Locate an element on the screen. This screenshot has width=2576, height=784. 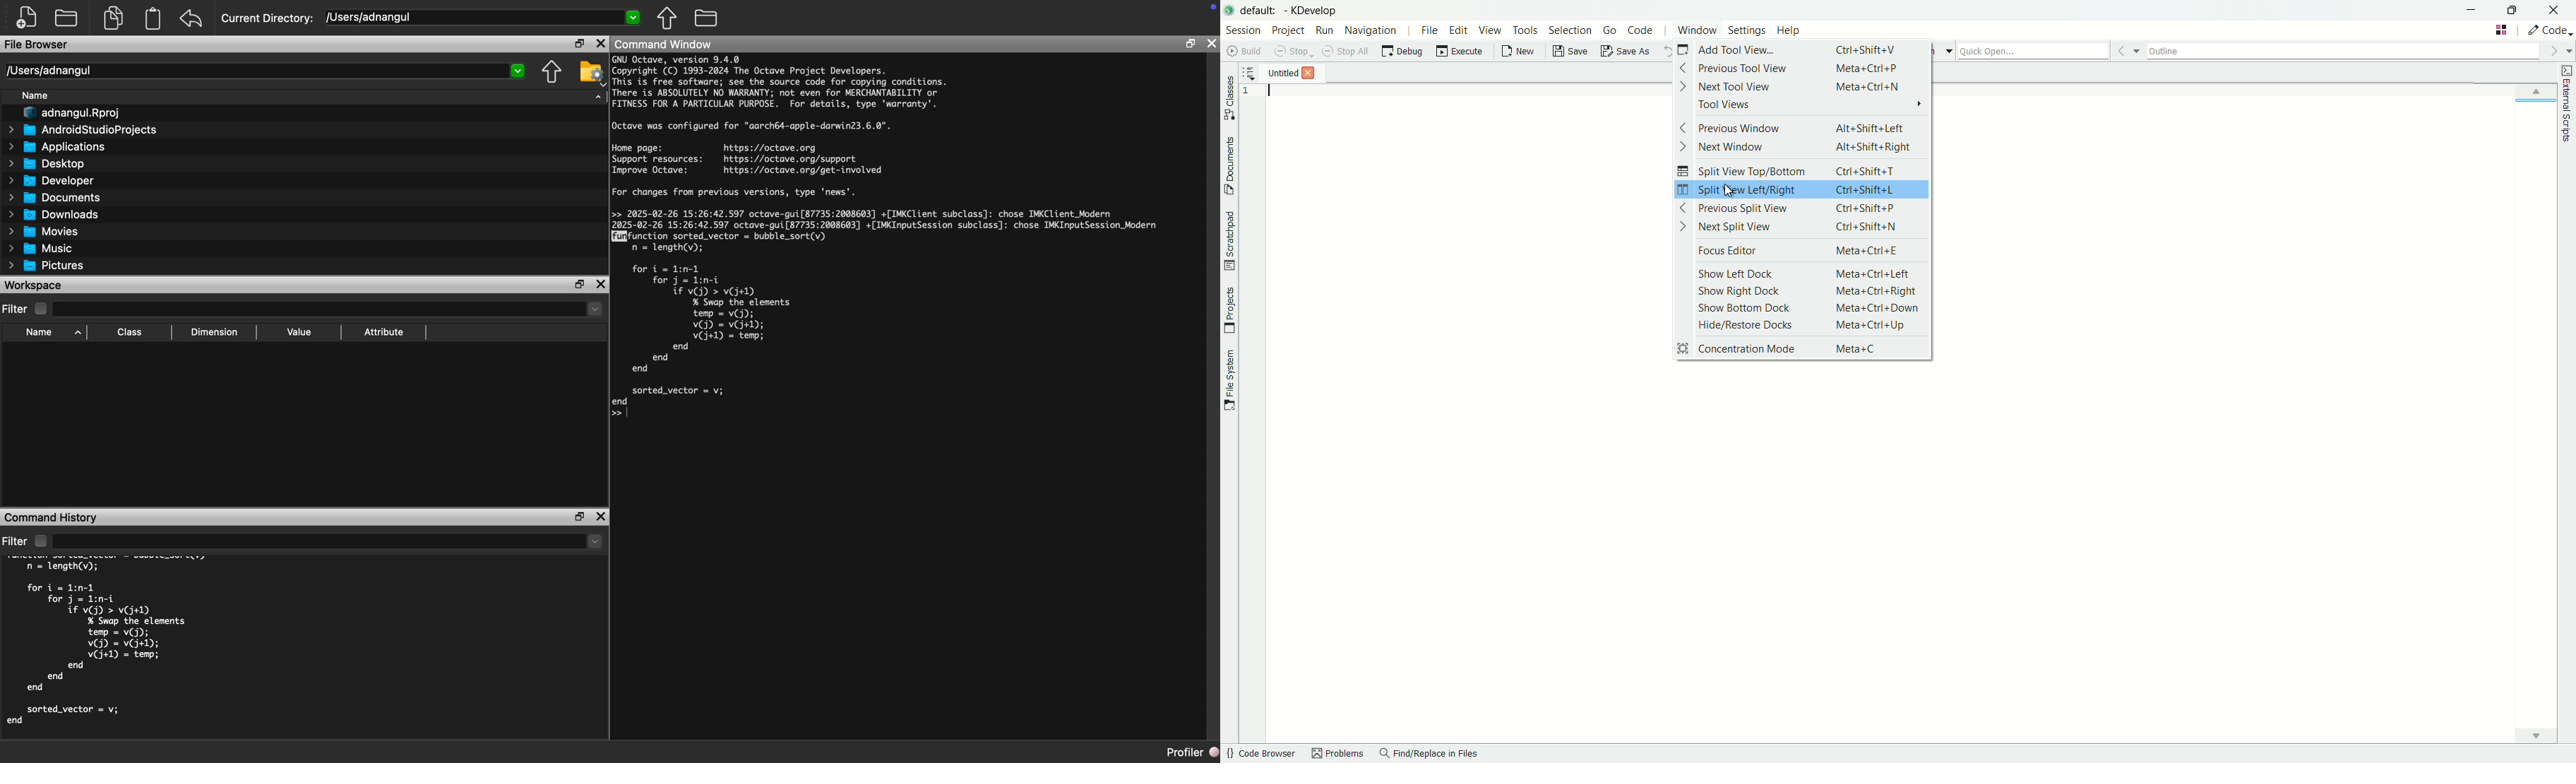
go menu is located at coordinates (1610, 32).